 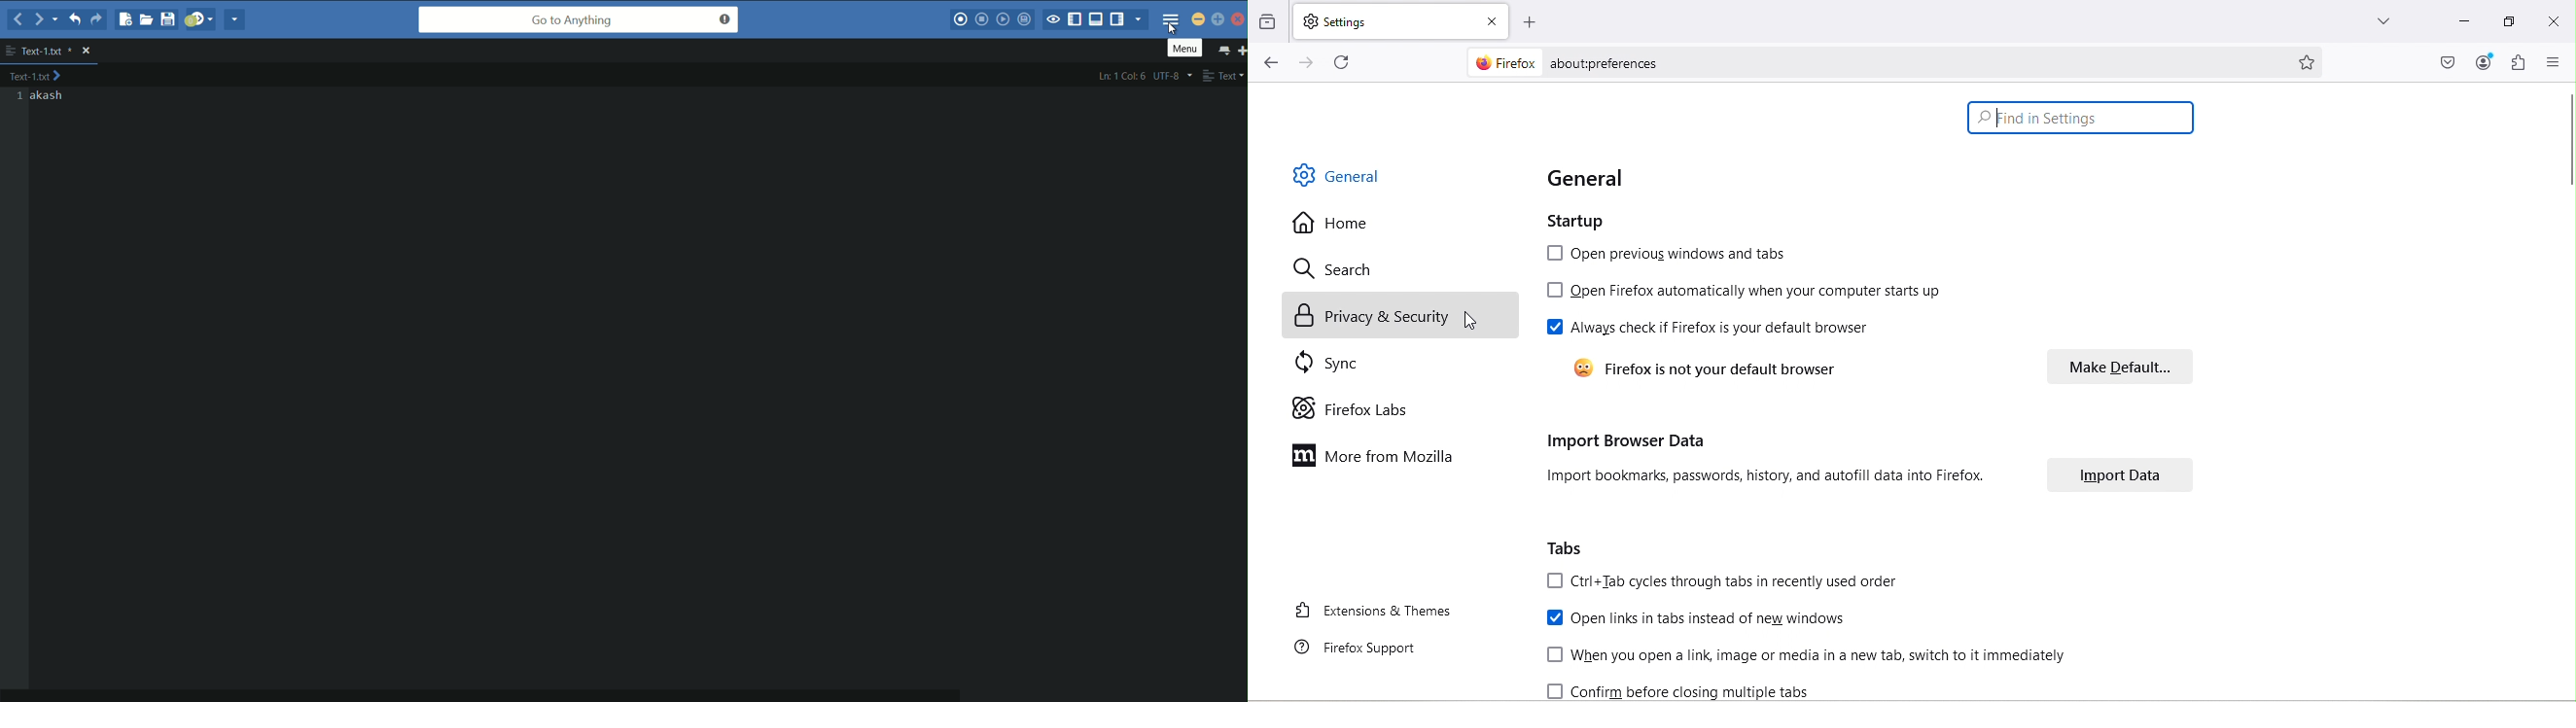 I want to click on undo, so click(x=74, y=18).